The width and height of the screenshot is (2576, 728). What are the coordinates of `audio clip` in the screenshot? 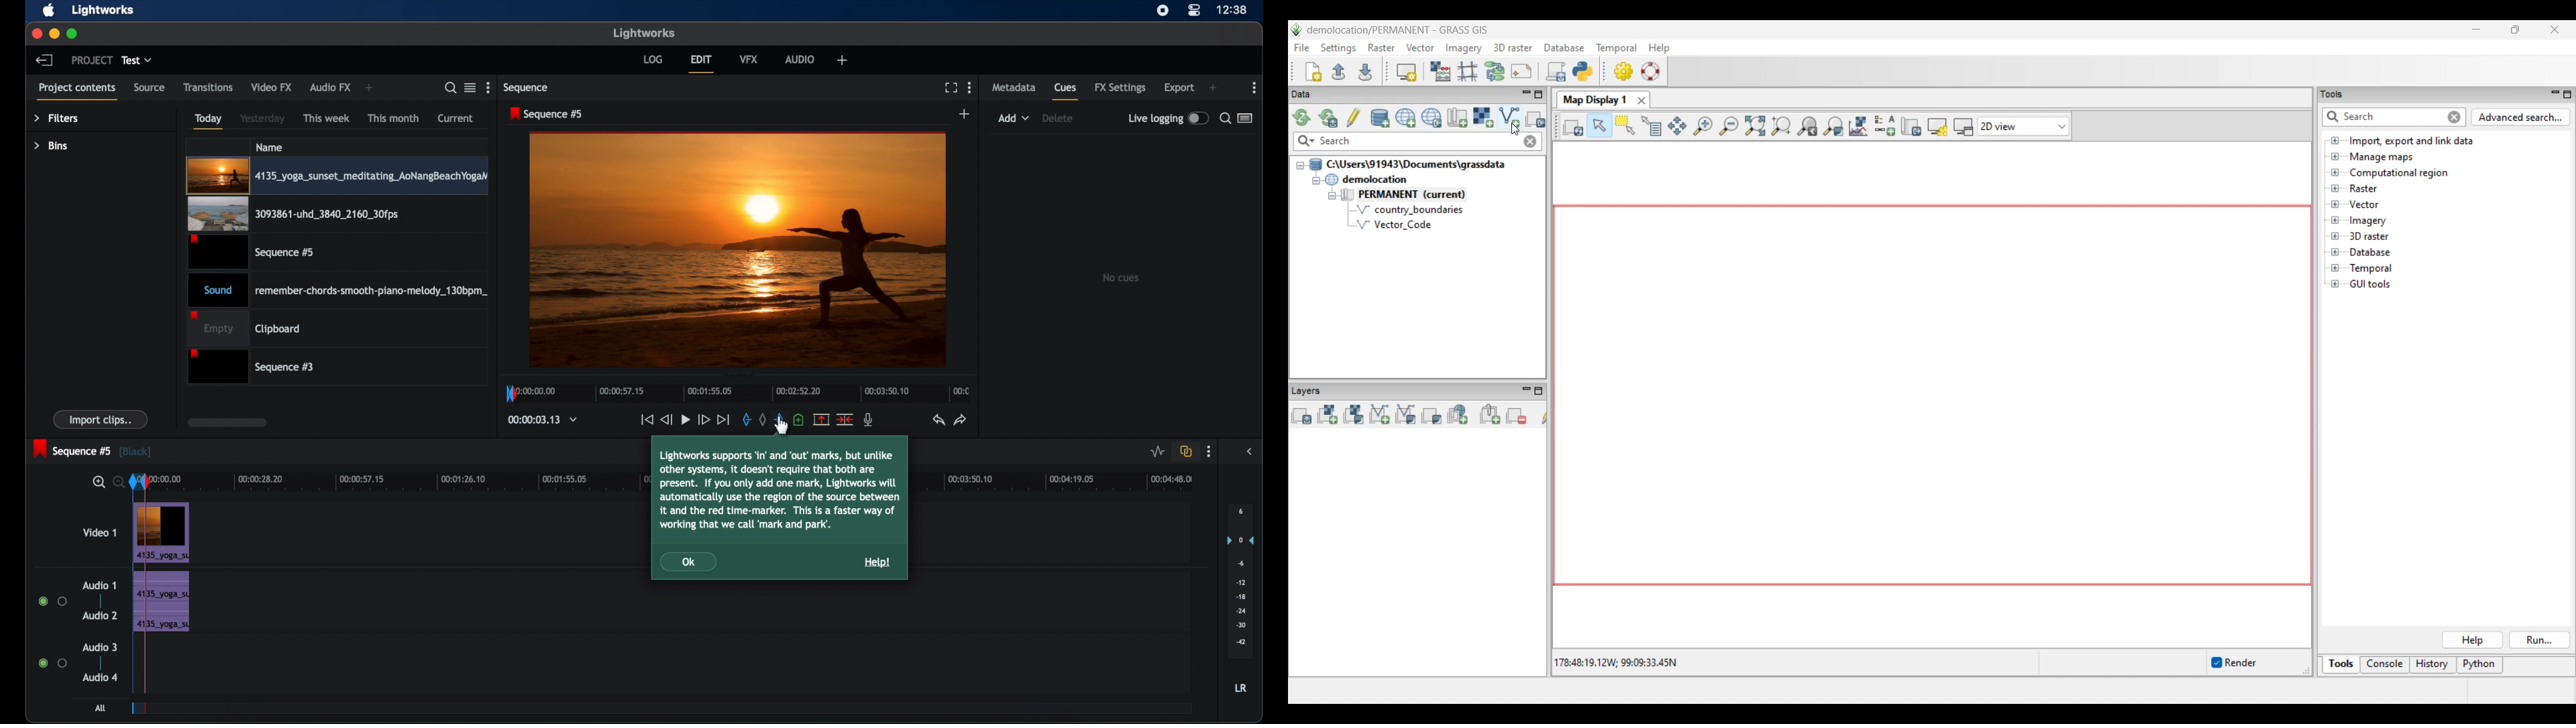 It's located at (337, 290).